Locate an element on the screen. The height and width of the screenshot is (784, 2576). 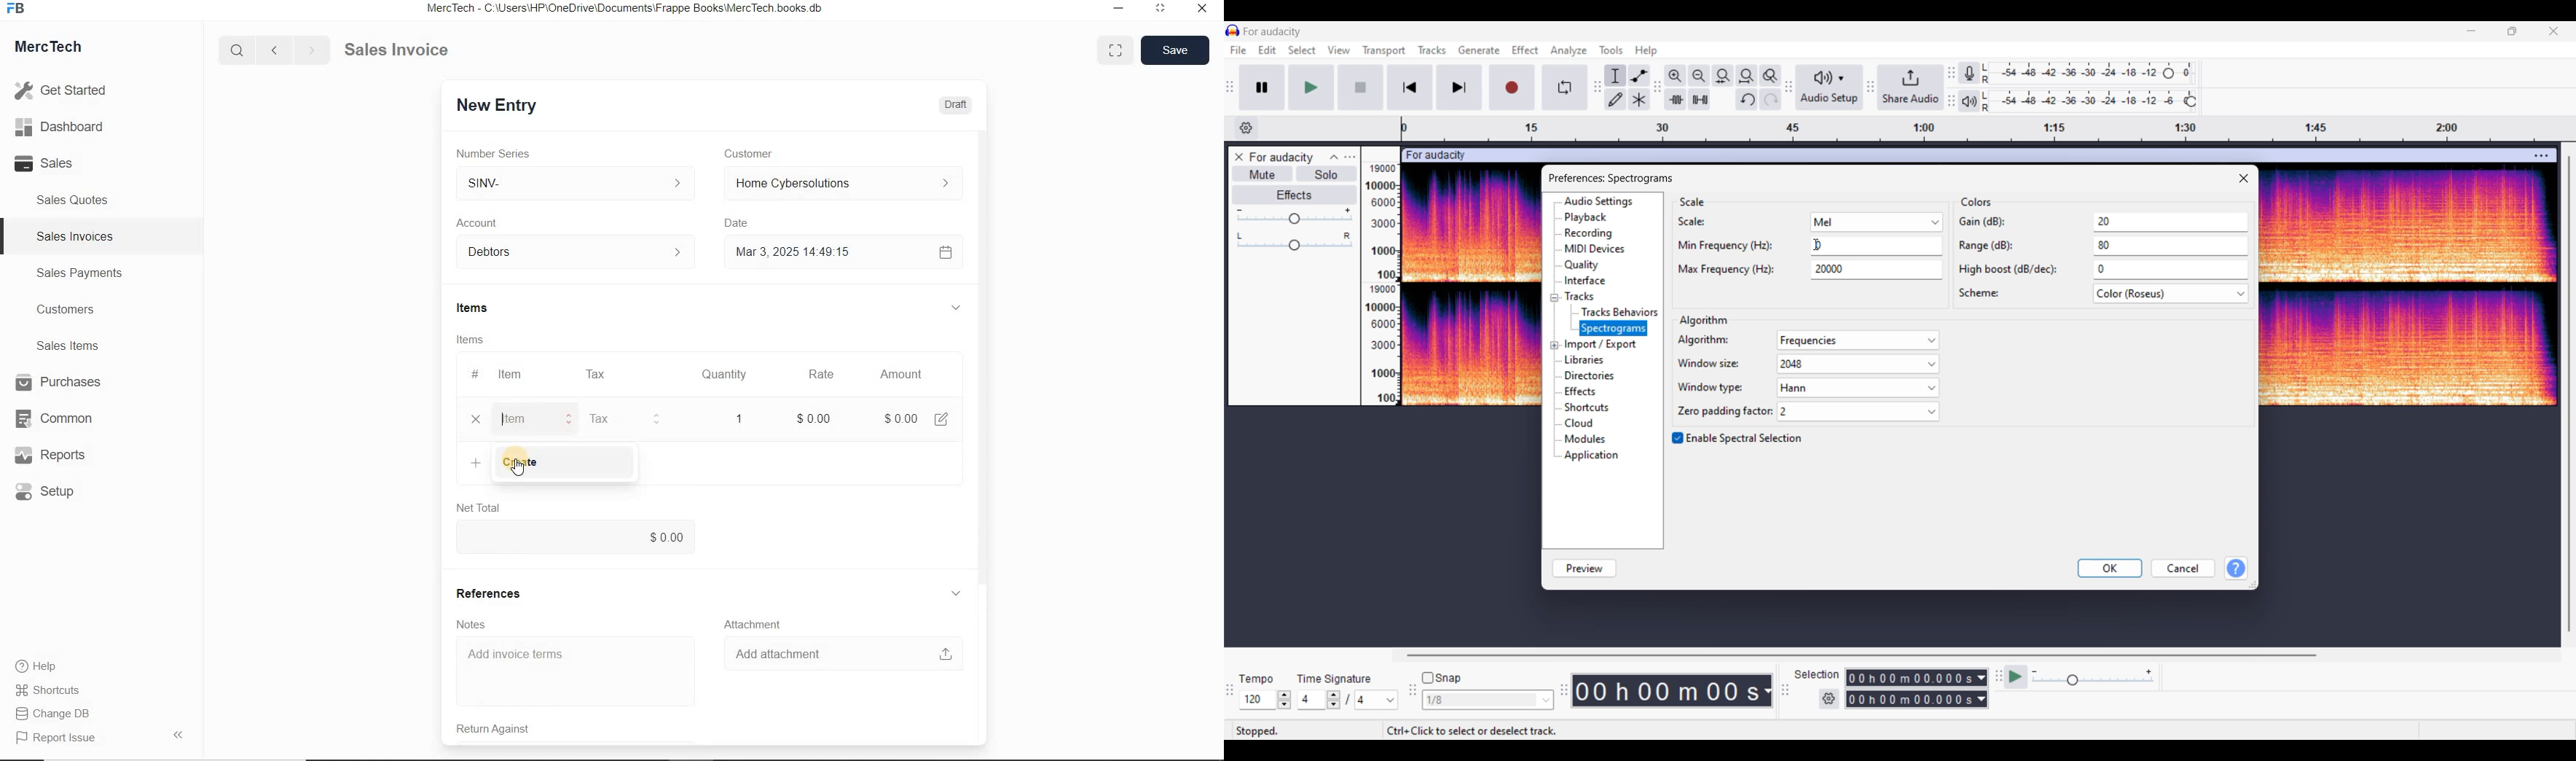
Transport menu is located at coordinates (1384, 51).